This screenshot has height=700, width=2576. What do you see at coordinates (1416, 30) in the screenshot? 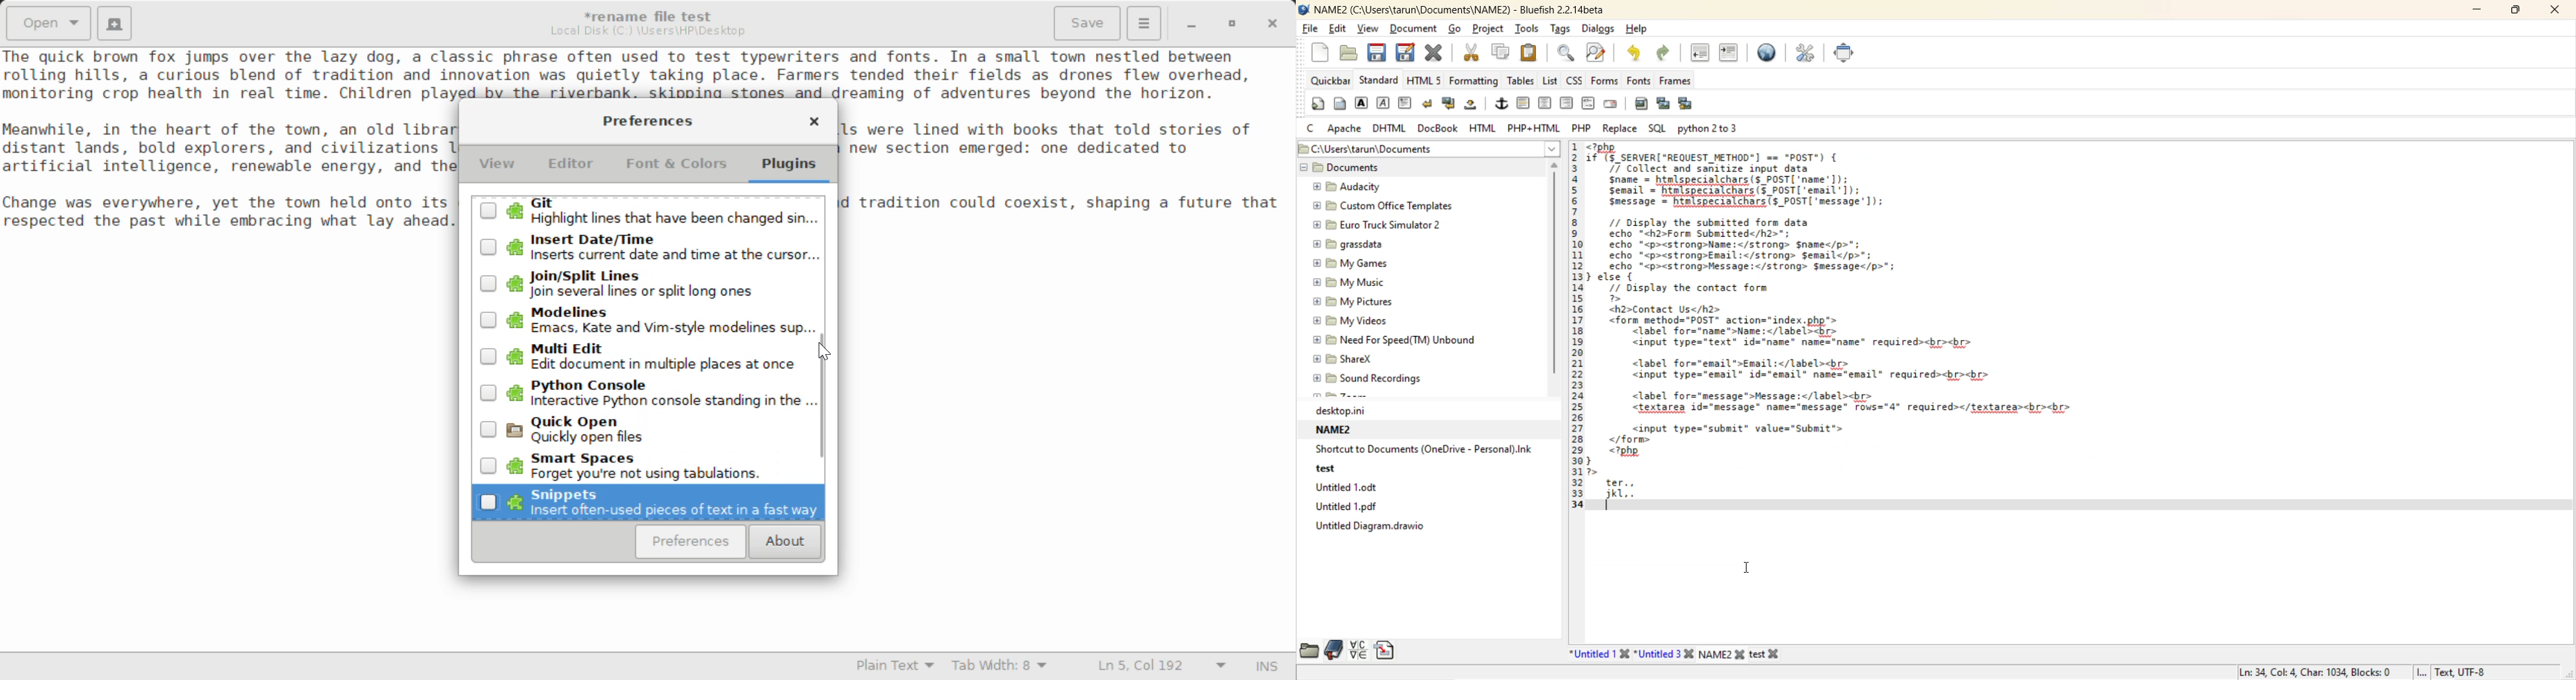
I see `document` at bounding box center [1416, 30].